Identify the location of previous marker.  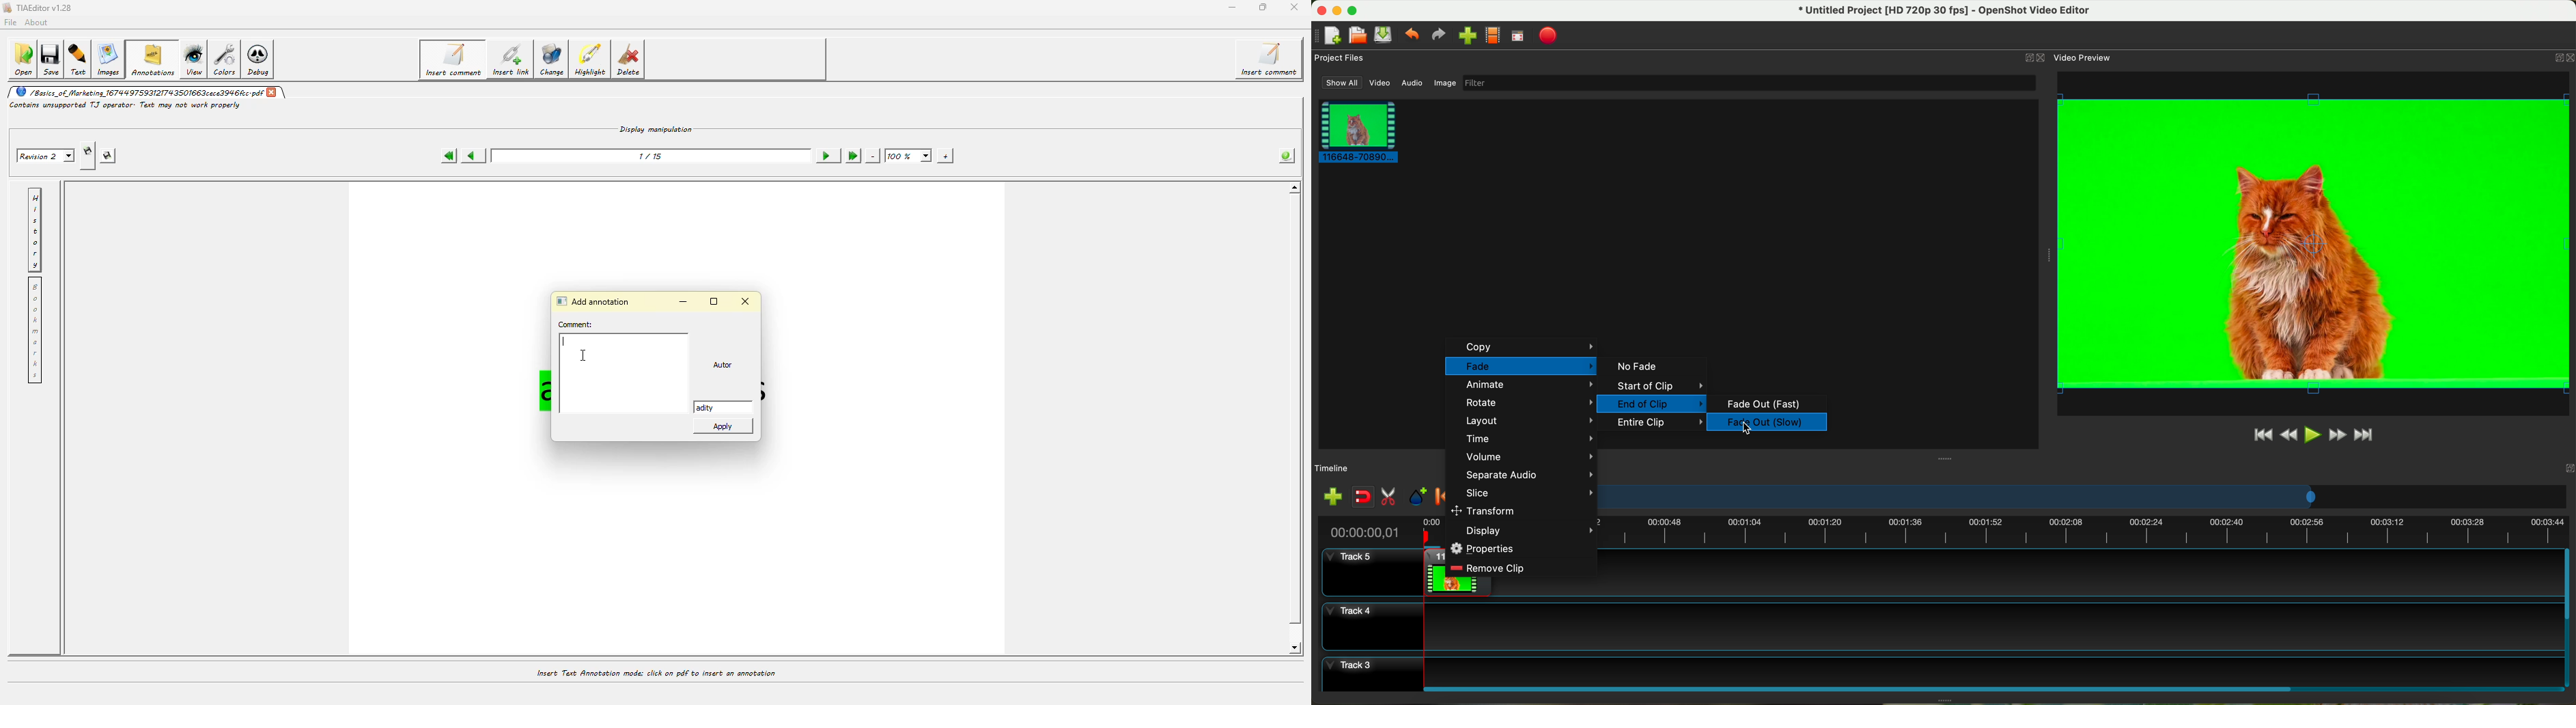
(1440, 496).